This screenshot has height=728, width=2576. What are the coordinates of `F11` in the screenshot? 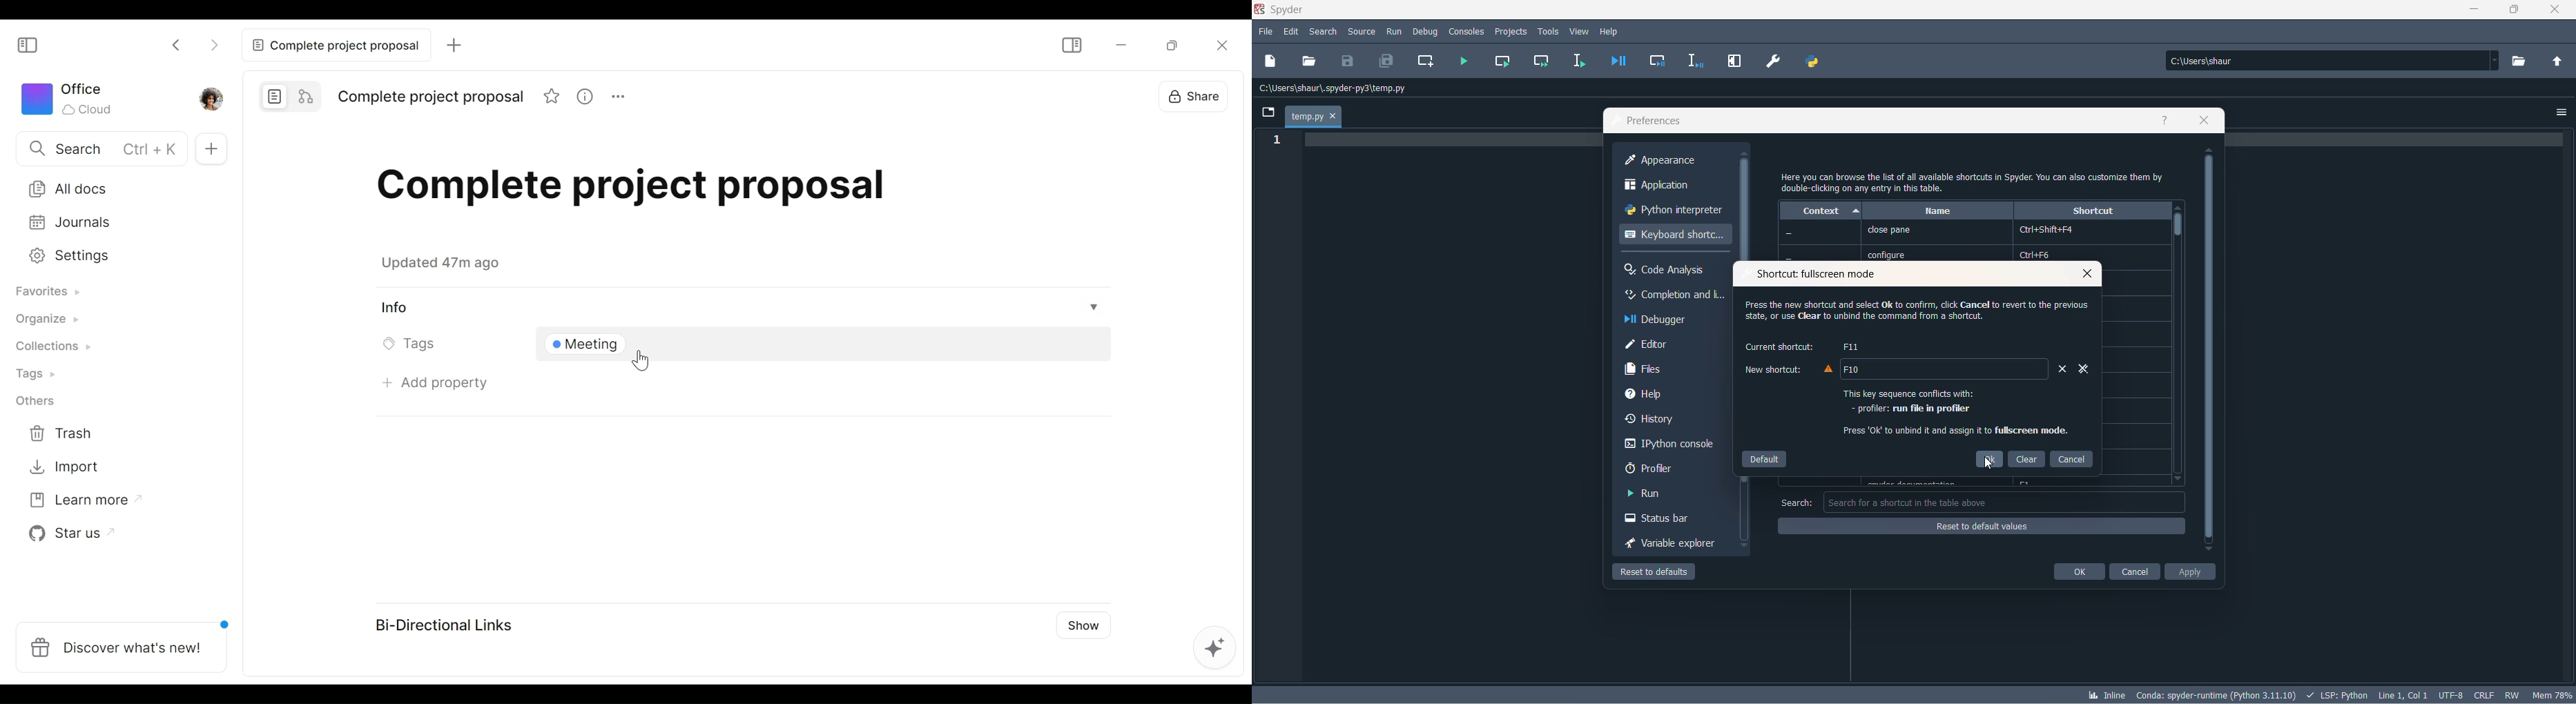 It's located at (1850, 346).